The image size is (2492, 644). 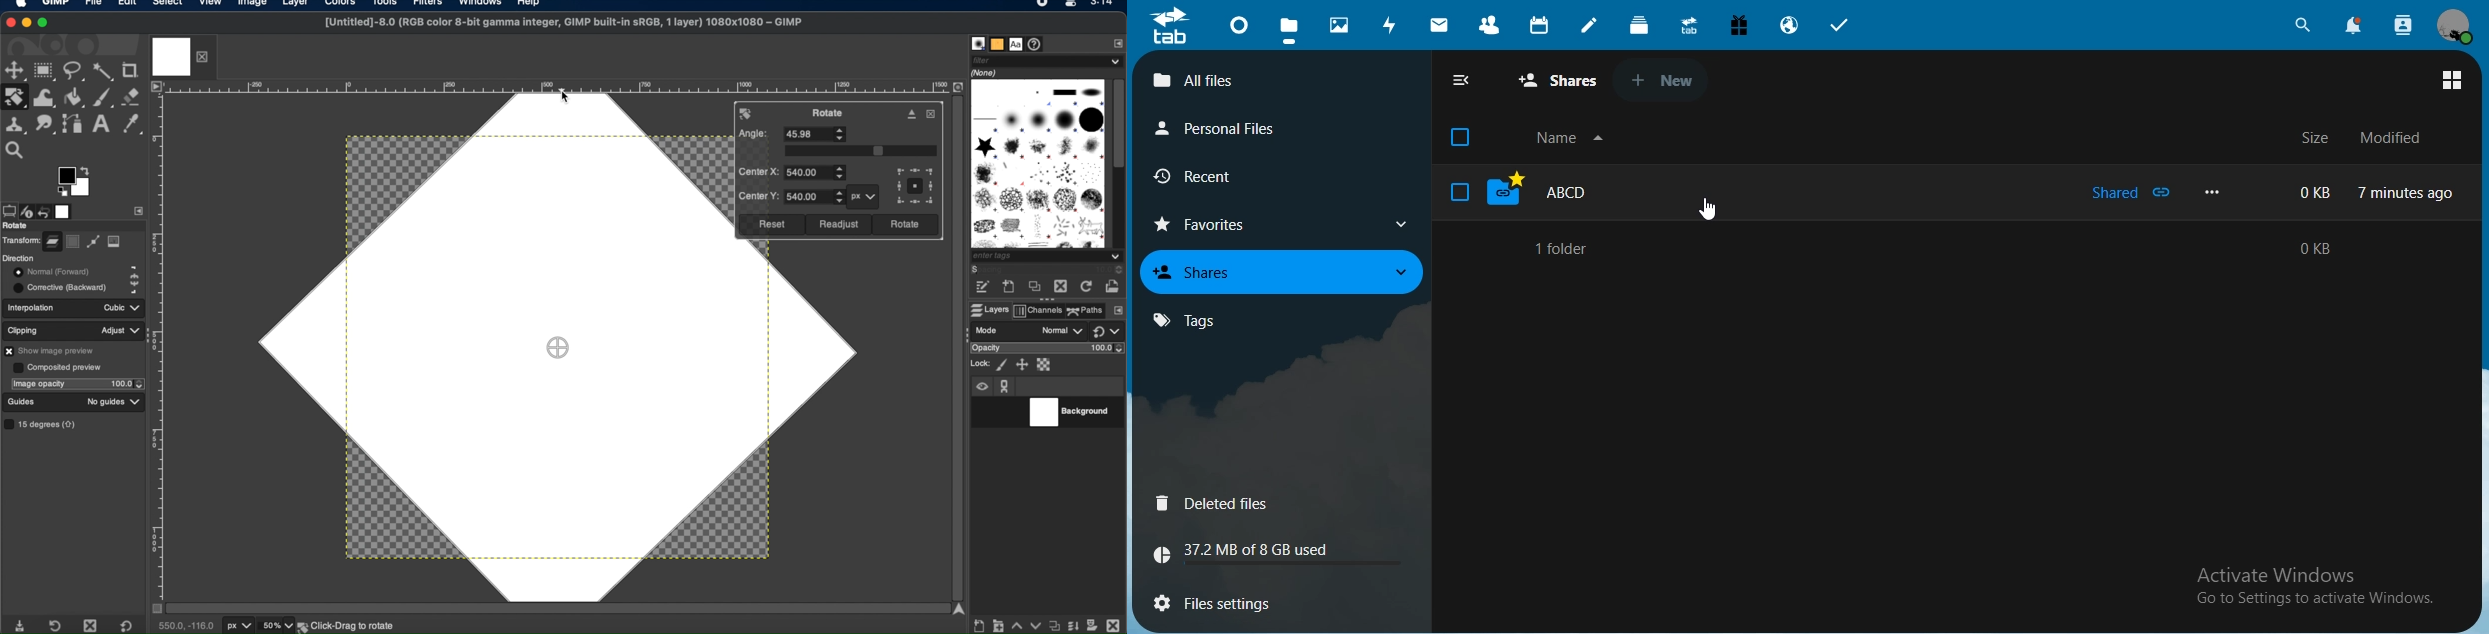 I want to click on create a new layer group, so click(x=999, y=625).